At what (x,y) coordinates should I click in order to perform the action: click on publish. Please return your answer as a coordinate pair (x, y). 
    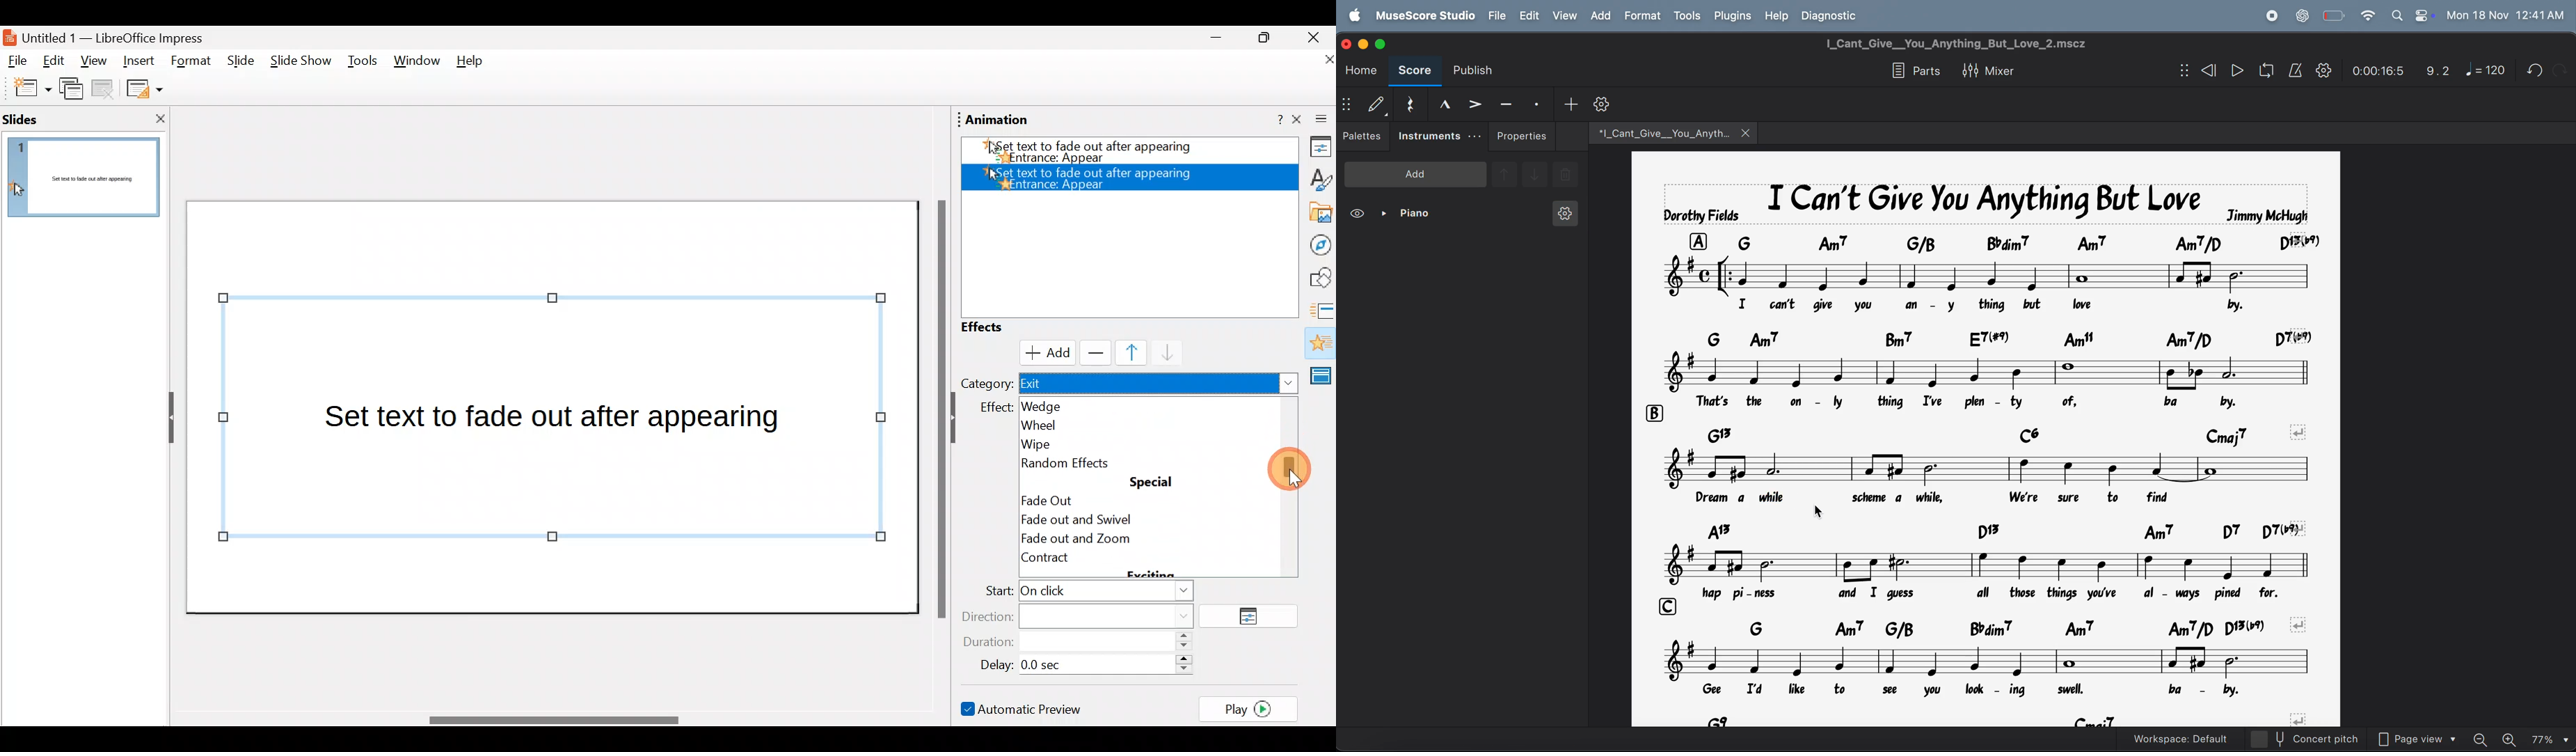
    Looking at the image, I should click on (1472, 70).